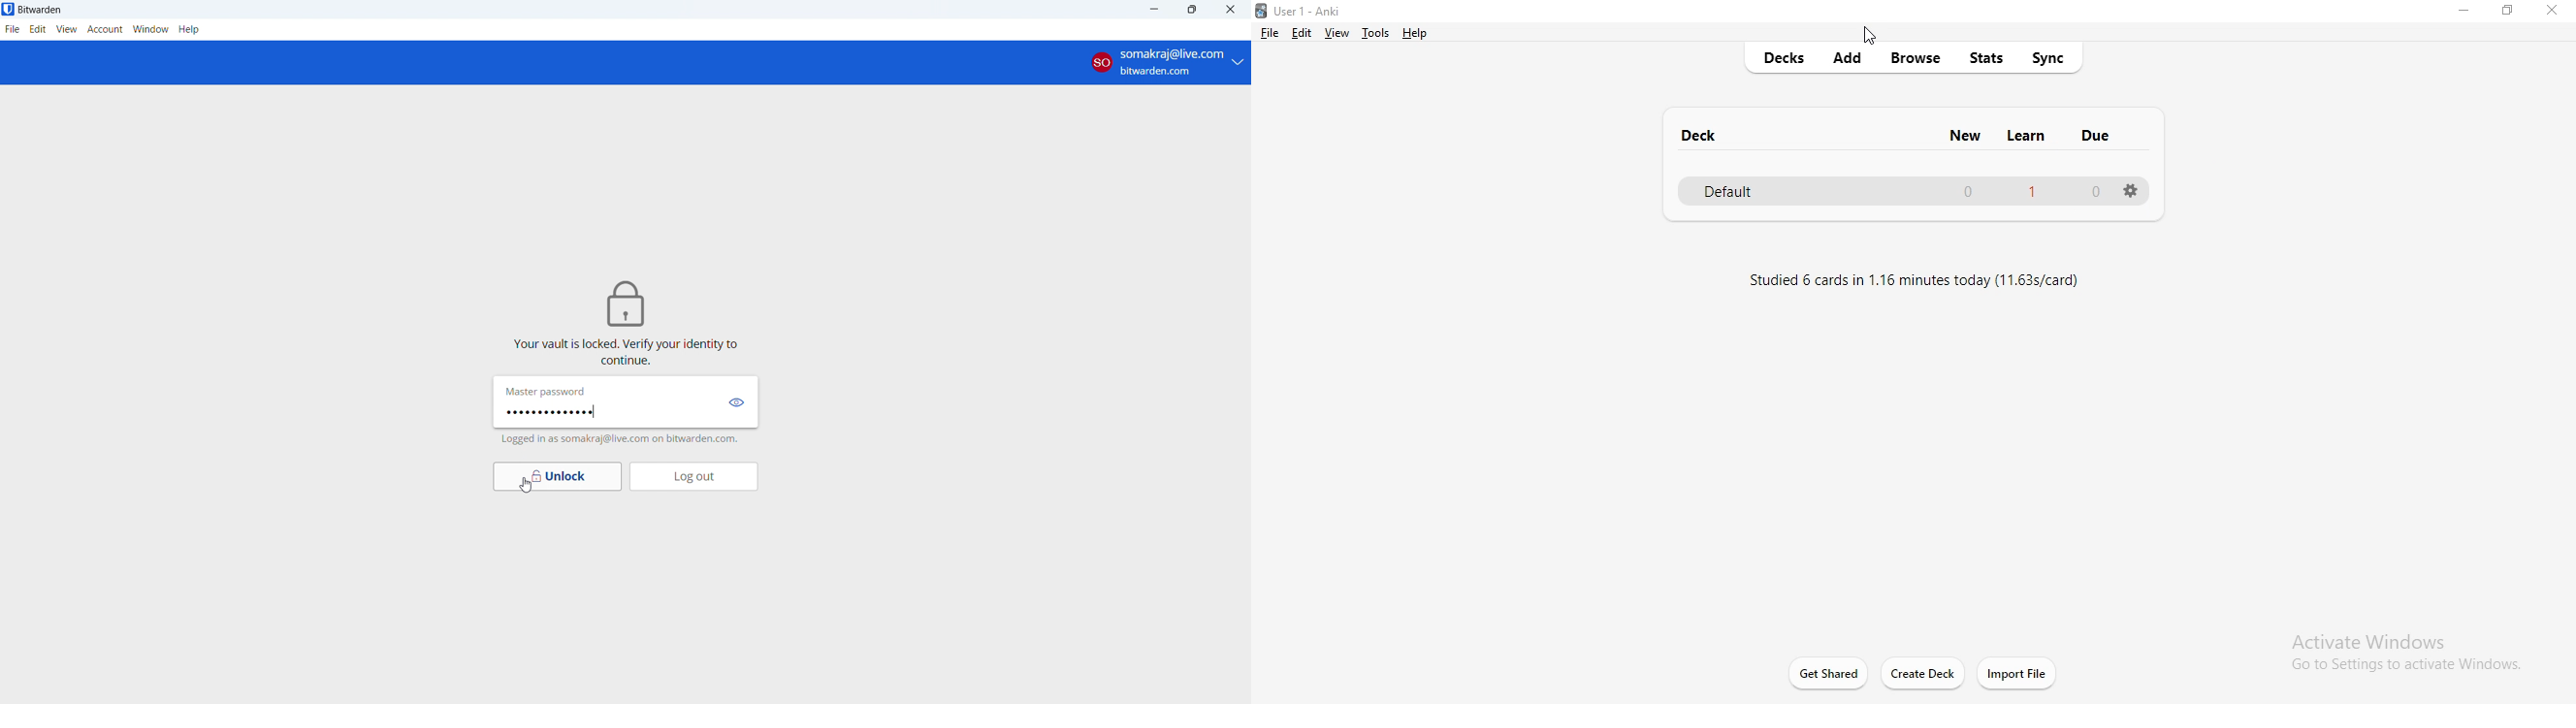 The image size is (2576, 728). What do you see at coordinates (526, 488) in the screenshot?
I see `cursor` at bounding box center [526, 488].